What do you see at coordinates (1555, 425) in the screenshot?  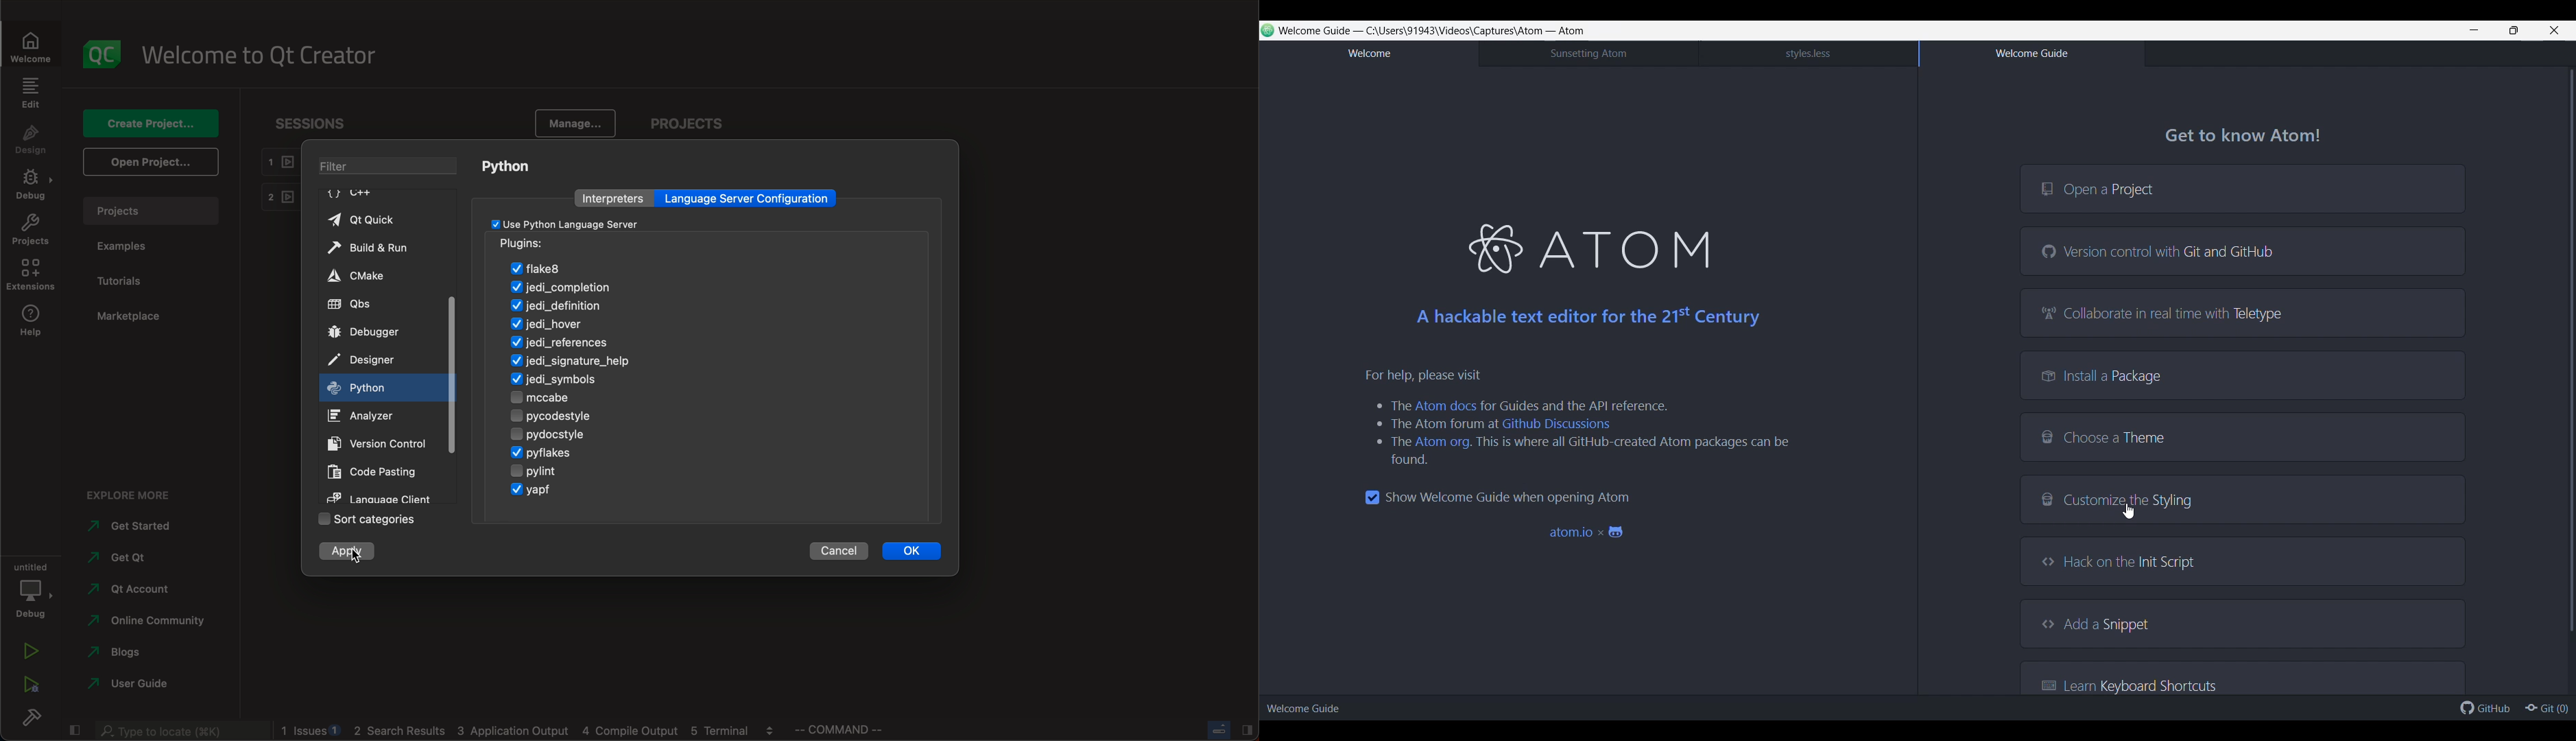 I see `Github Discussions` at bounding box center [1555, 425].